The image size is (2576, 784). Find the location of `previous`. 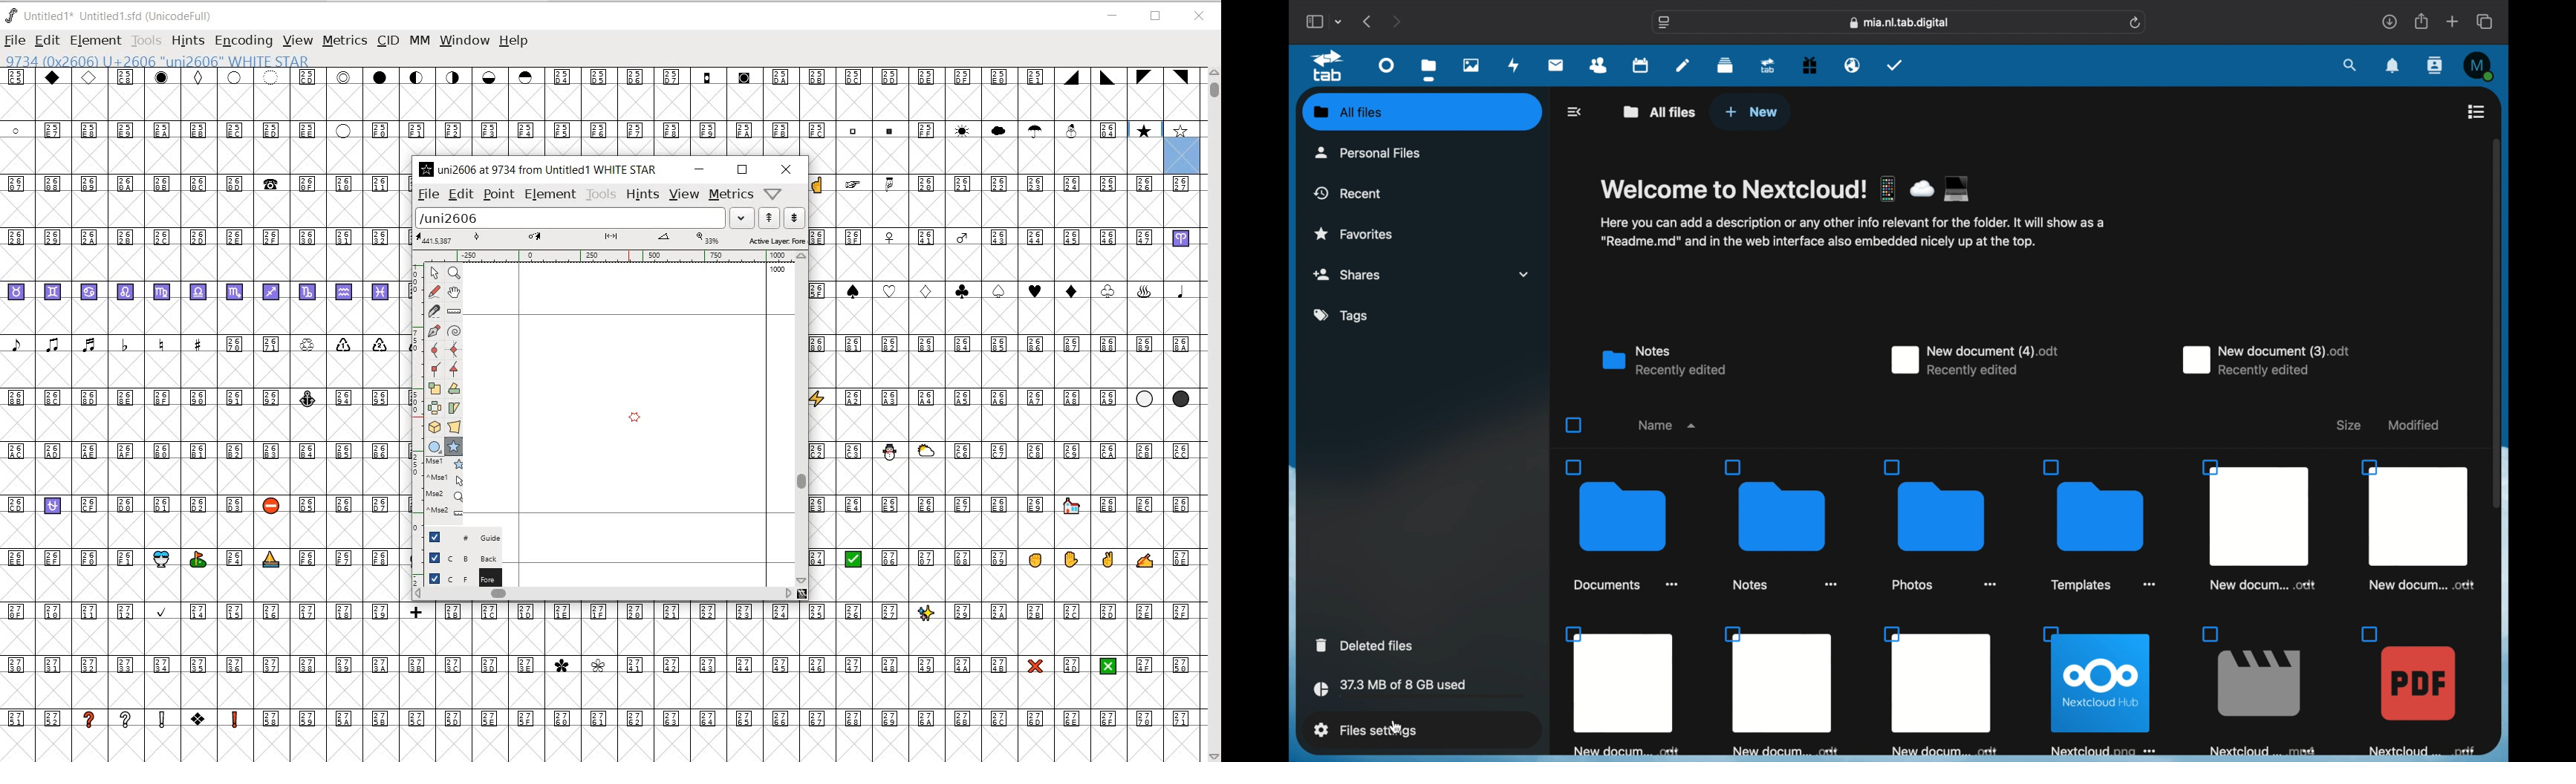

previous is located at coordinates (1369, 21).